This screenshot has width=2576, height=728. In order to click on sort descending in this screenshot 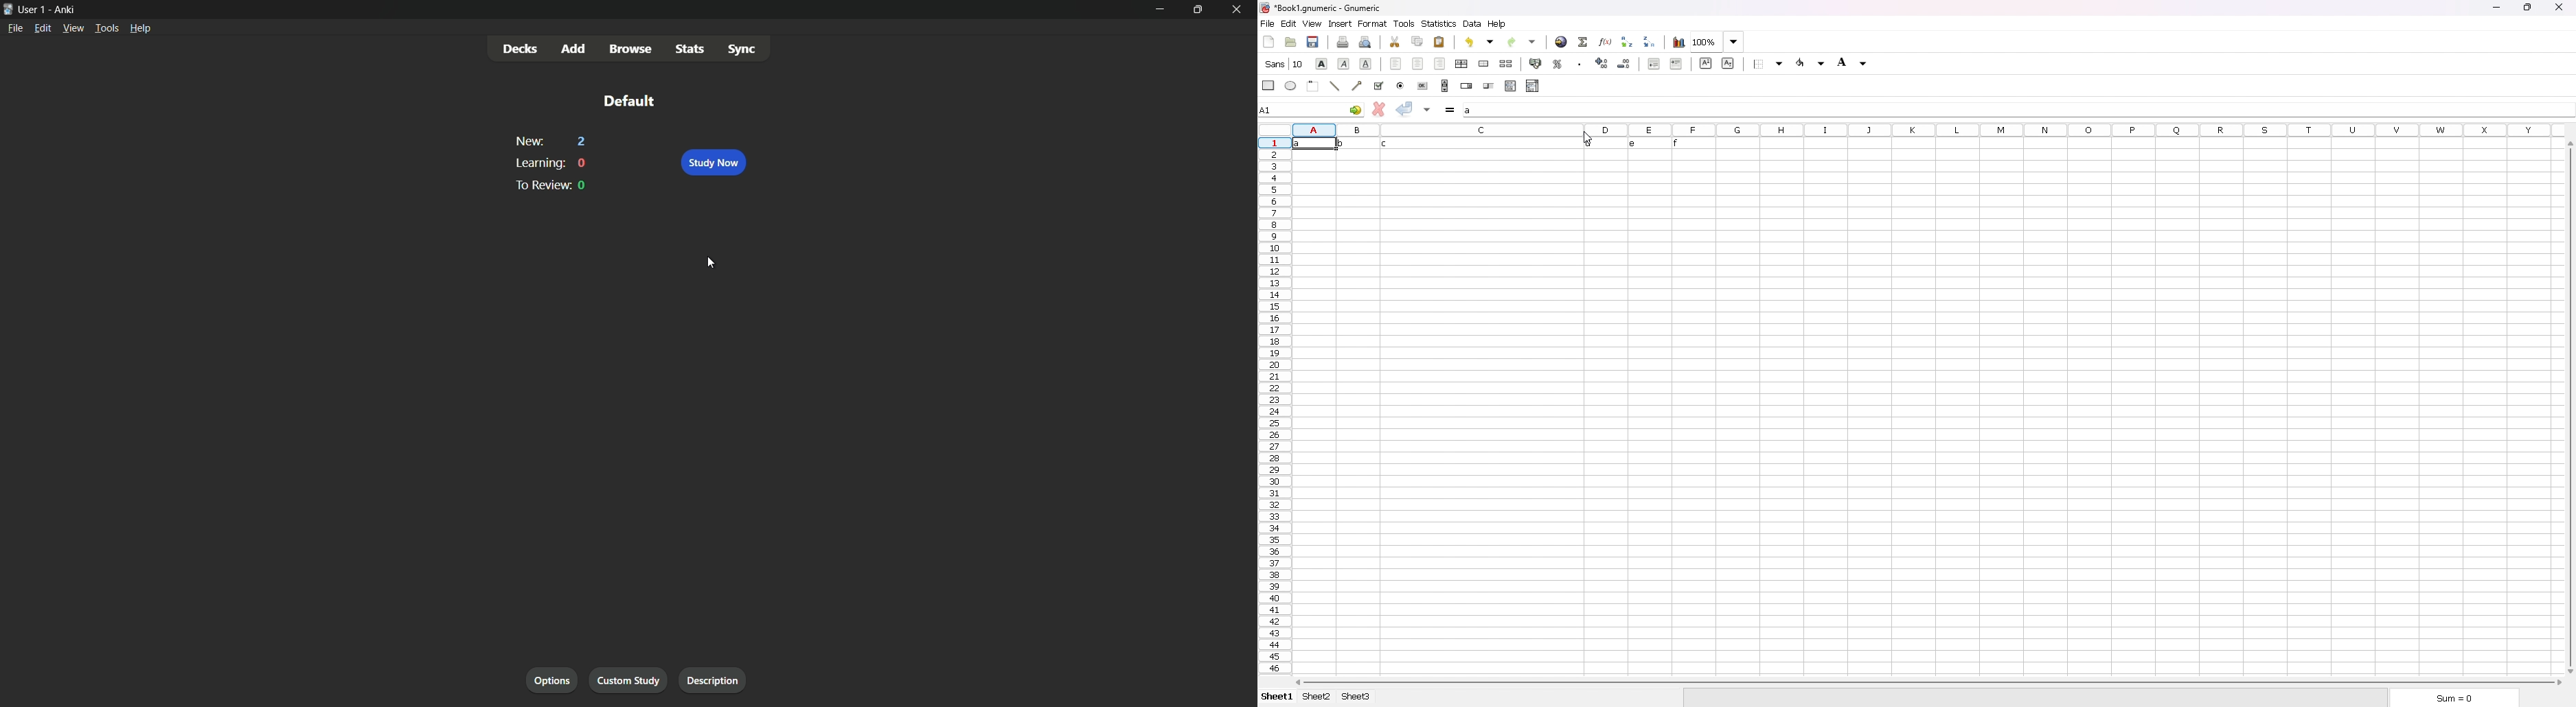, I will do `click(1650, 41)`.